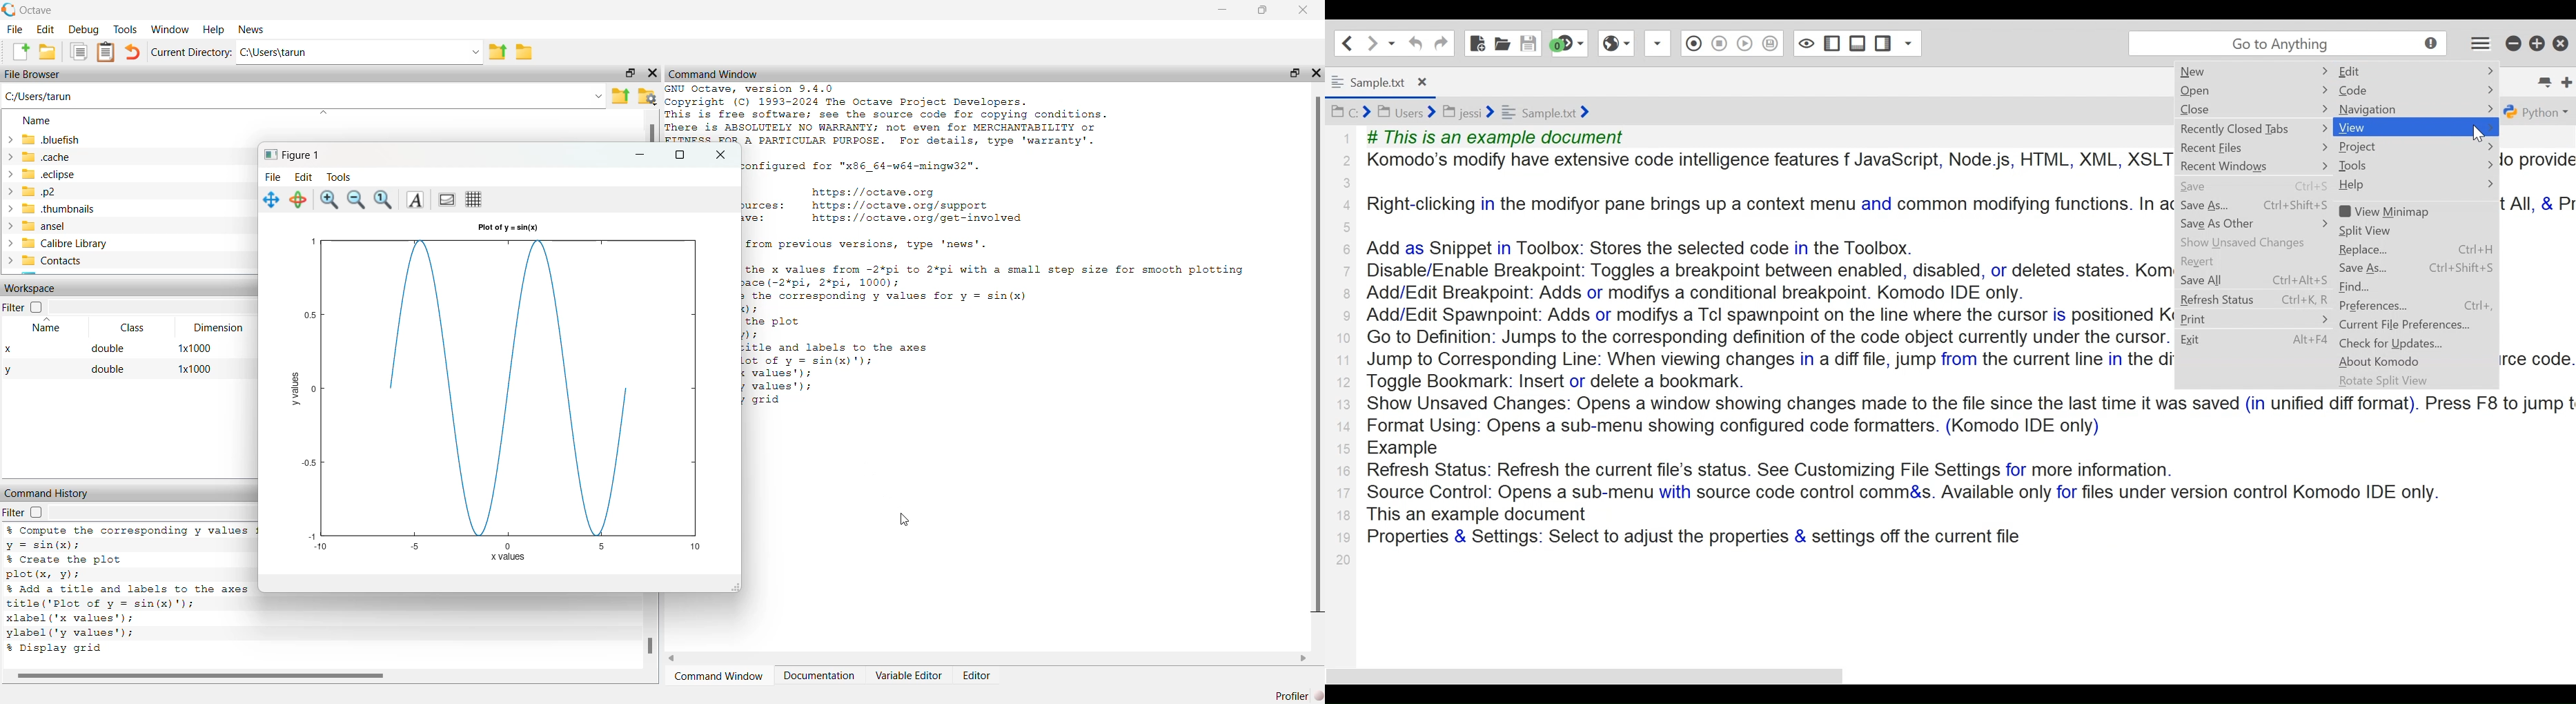  Describe the element at coordinates (2252, 301) in the screenshot. I see `Refresh Status Ctrl+K, R` at that location.